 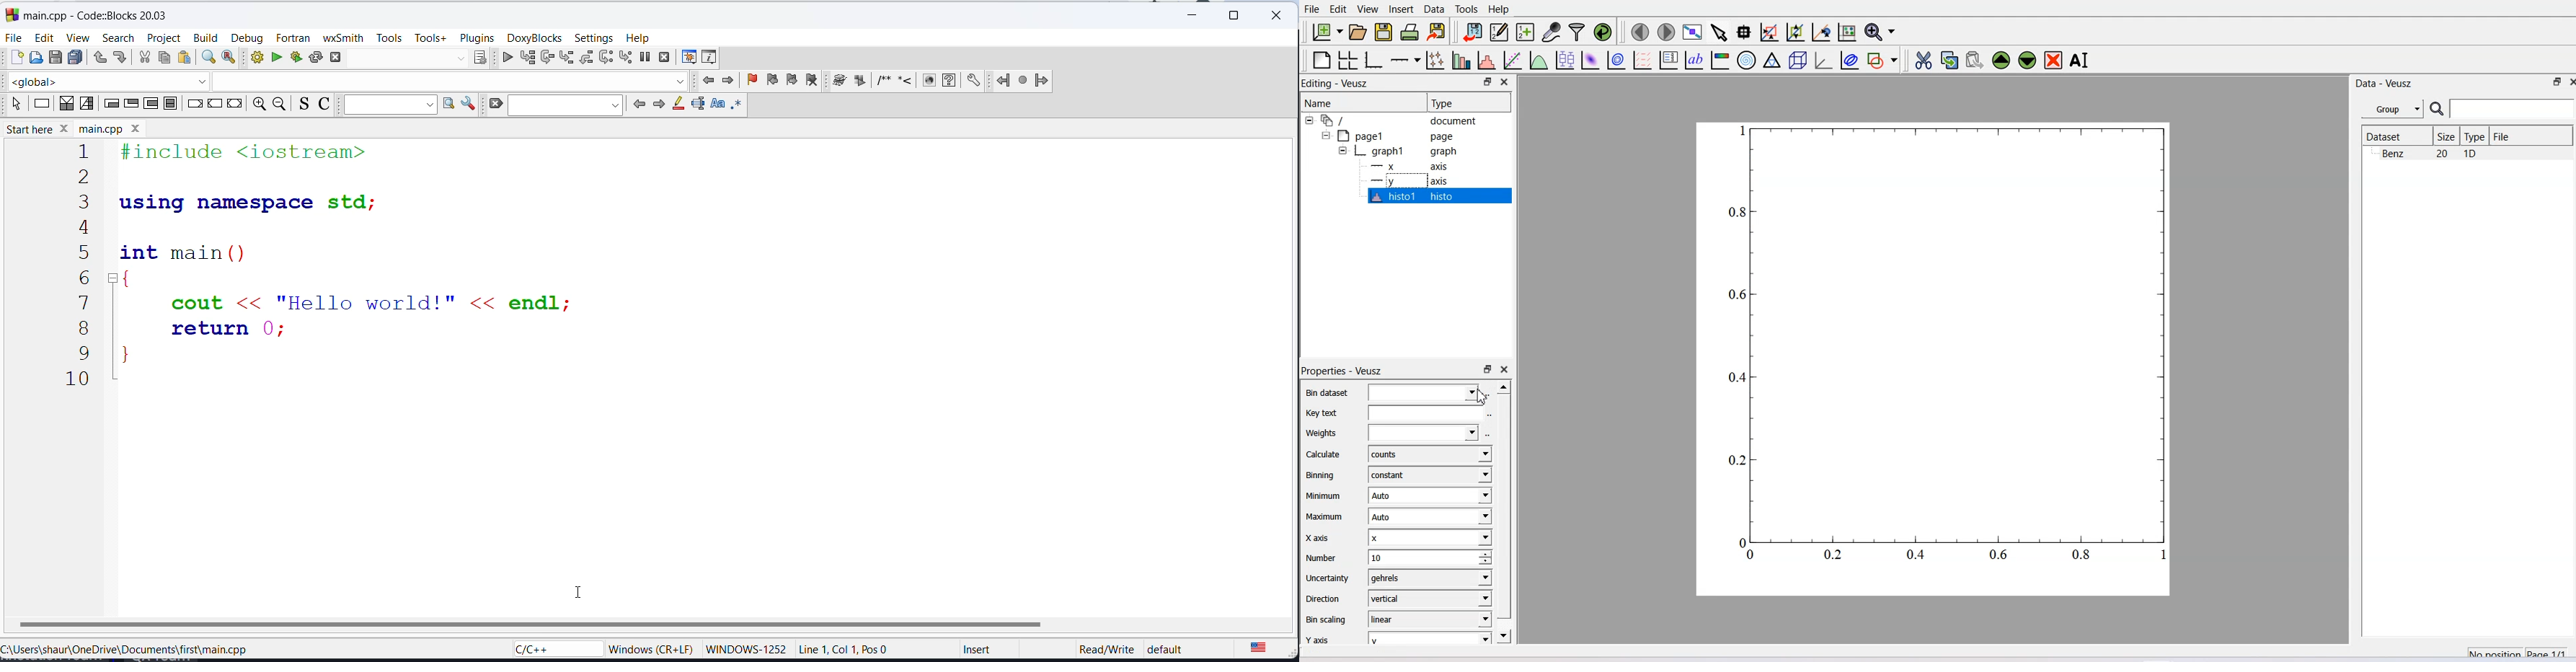 I want to click on BUILD, so click(x=256, y=58).